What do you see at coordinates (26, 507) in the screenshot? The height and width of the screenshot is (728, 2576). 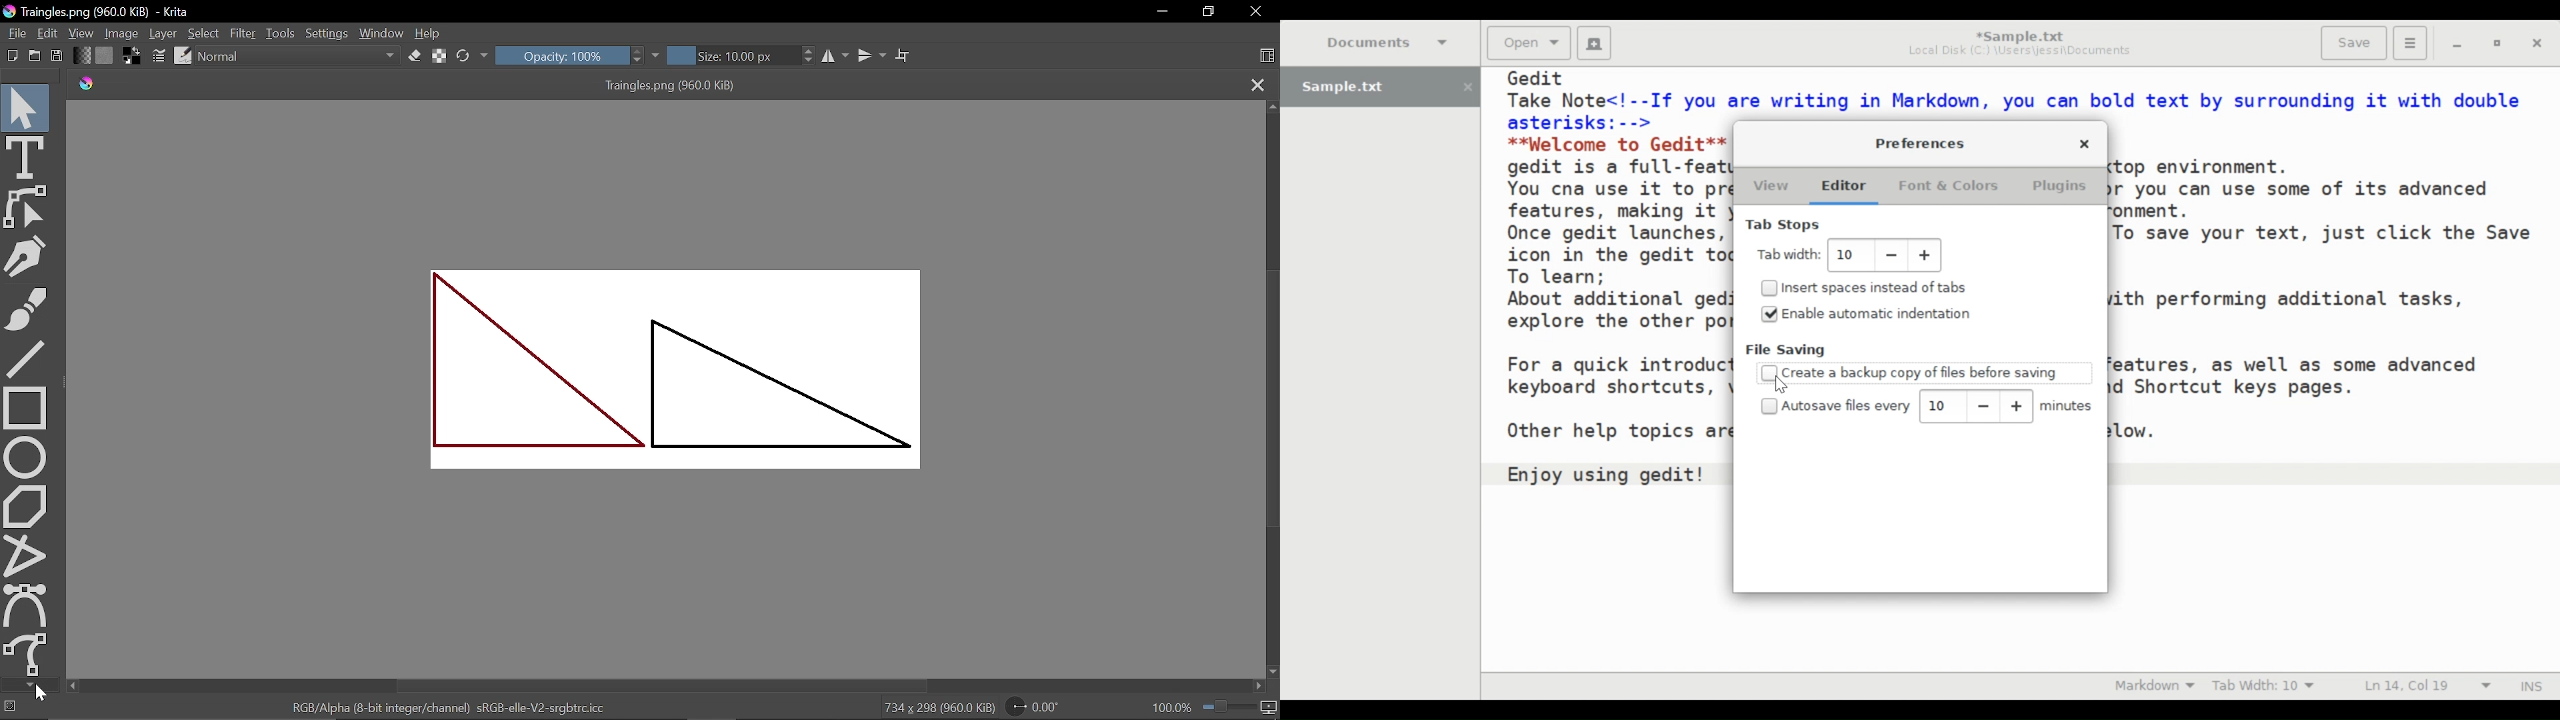 I see `Polygon tool` at bounding box center [26, 507].